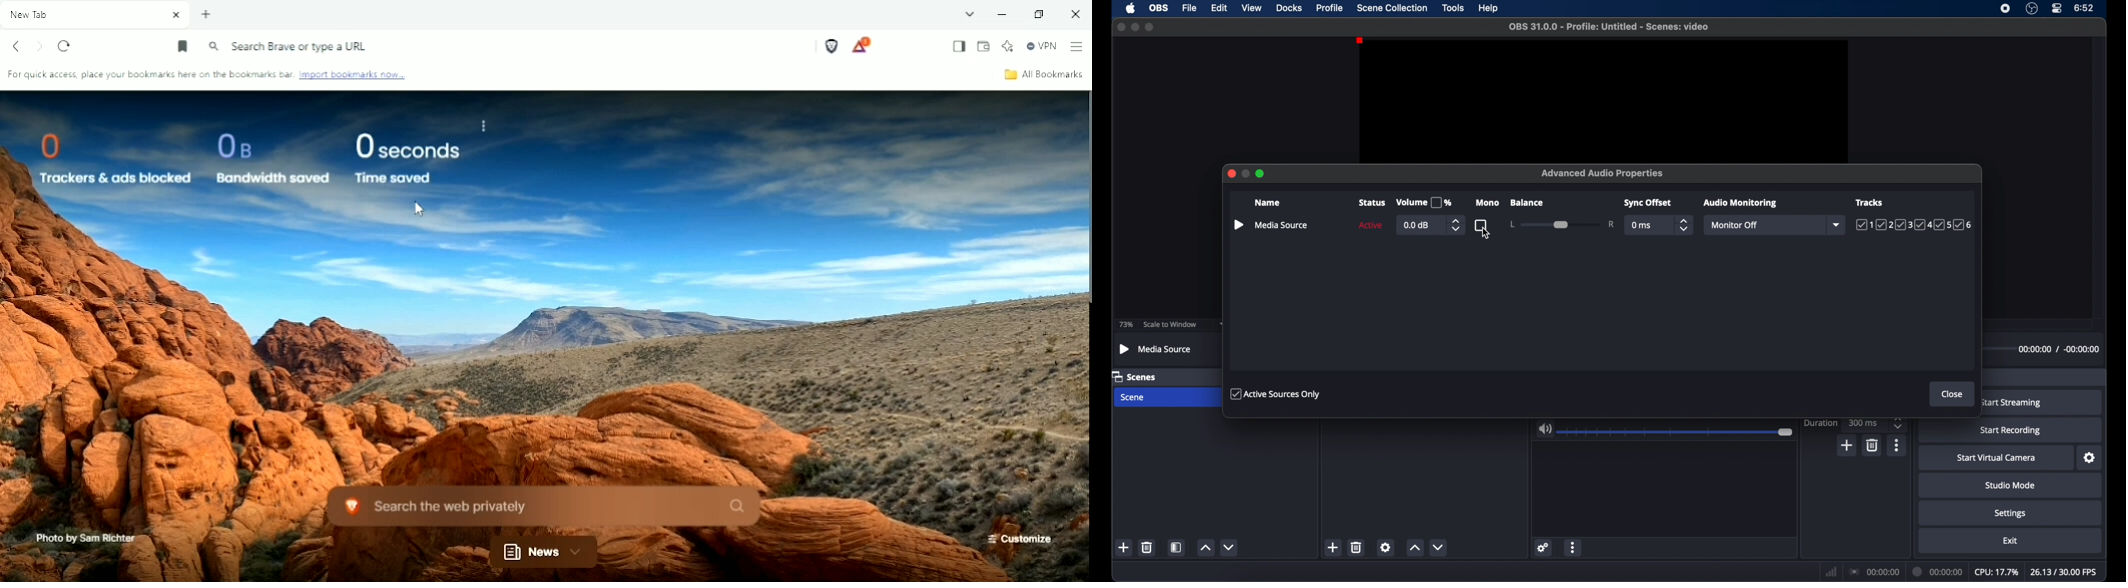  I want to click on cursor, so click(1486, 235).